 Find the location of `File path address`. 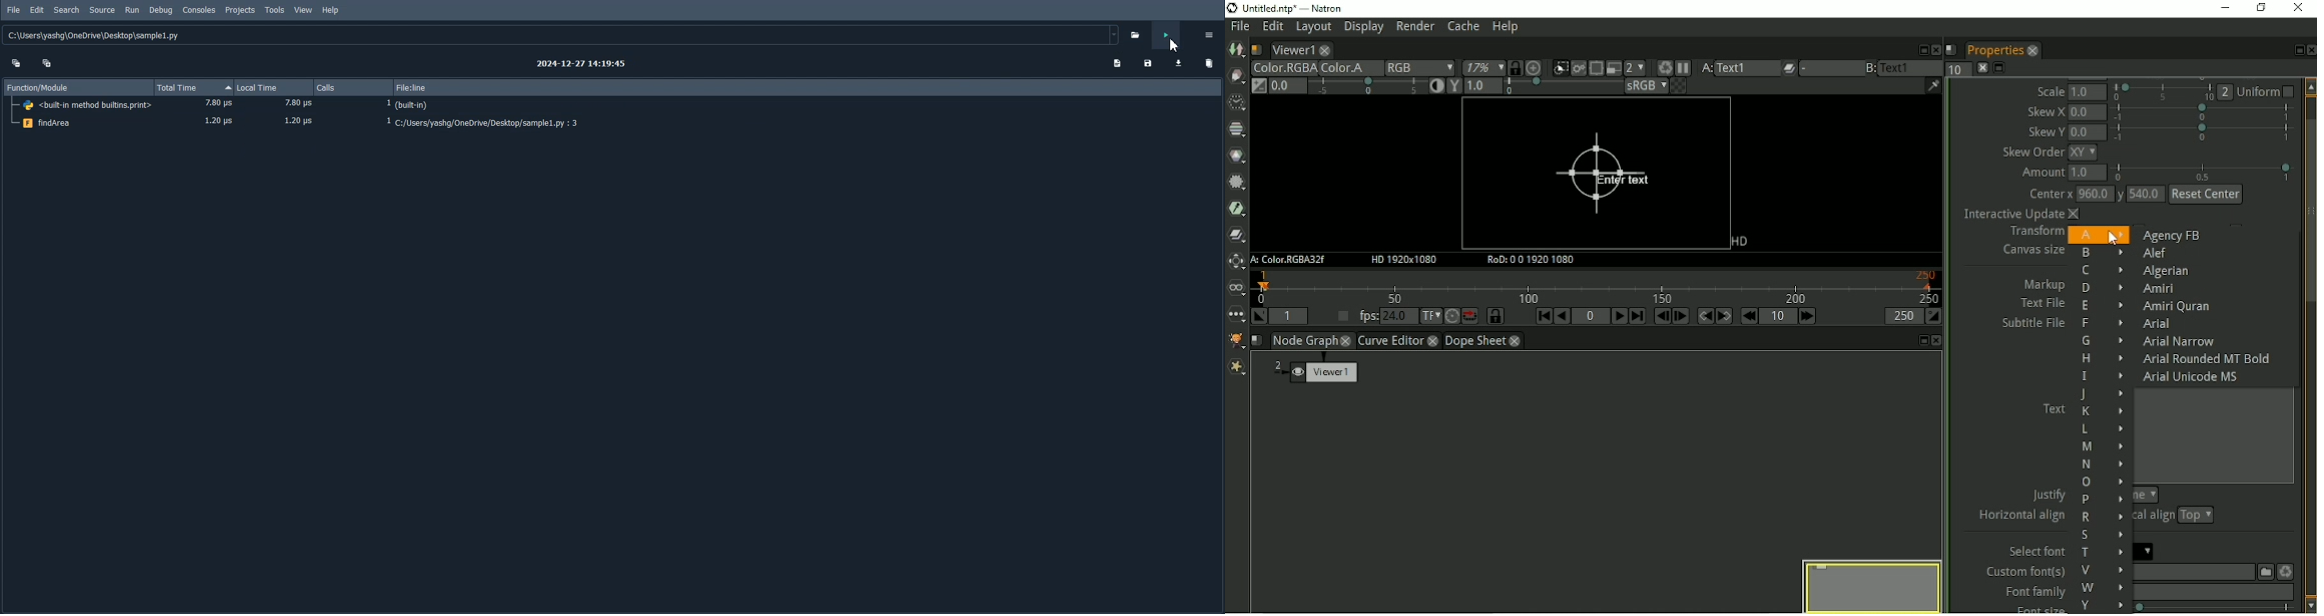

File path address is located at coordinates (563, 35).